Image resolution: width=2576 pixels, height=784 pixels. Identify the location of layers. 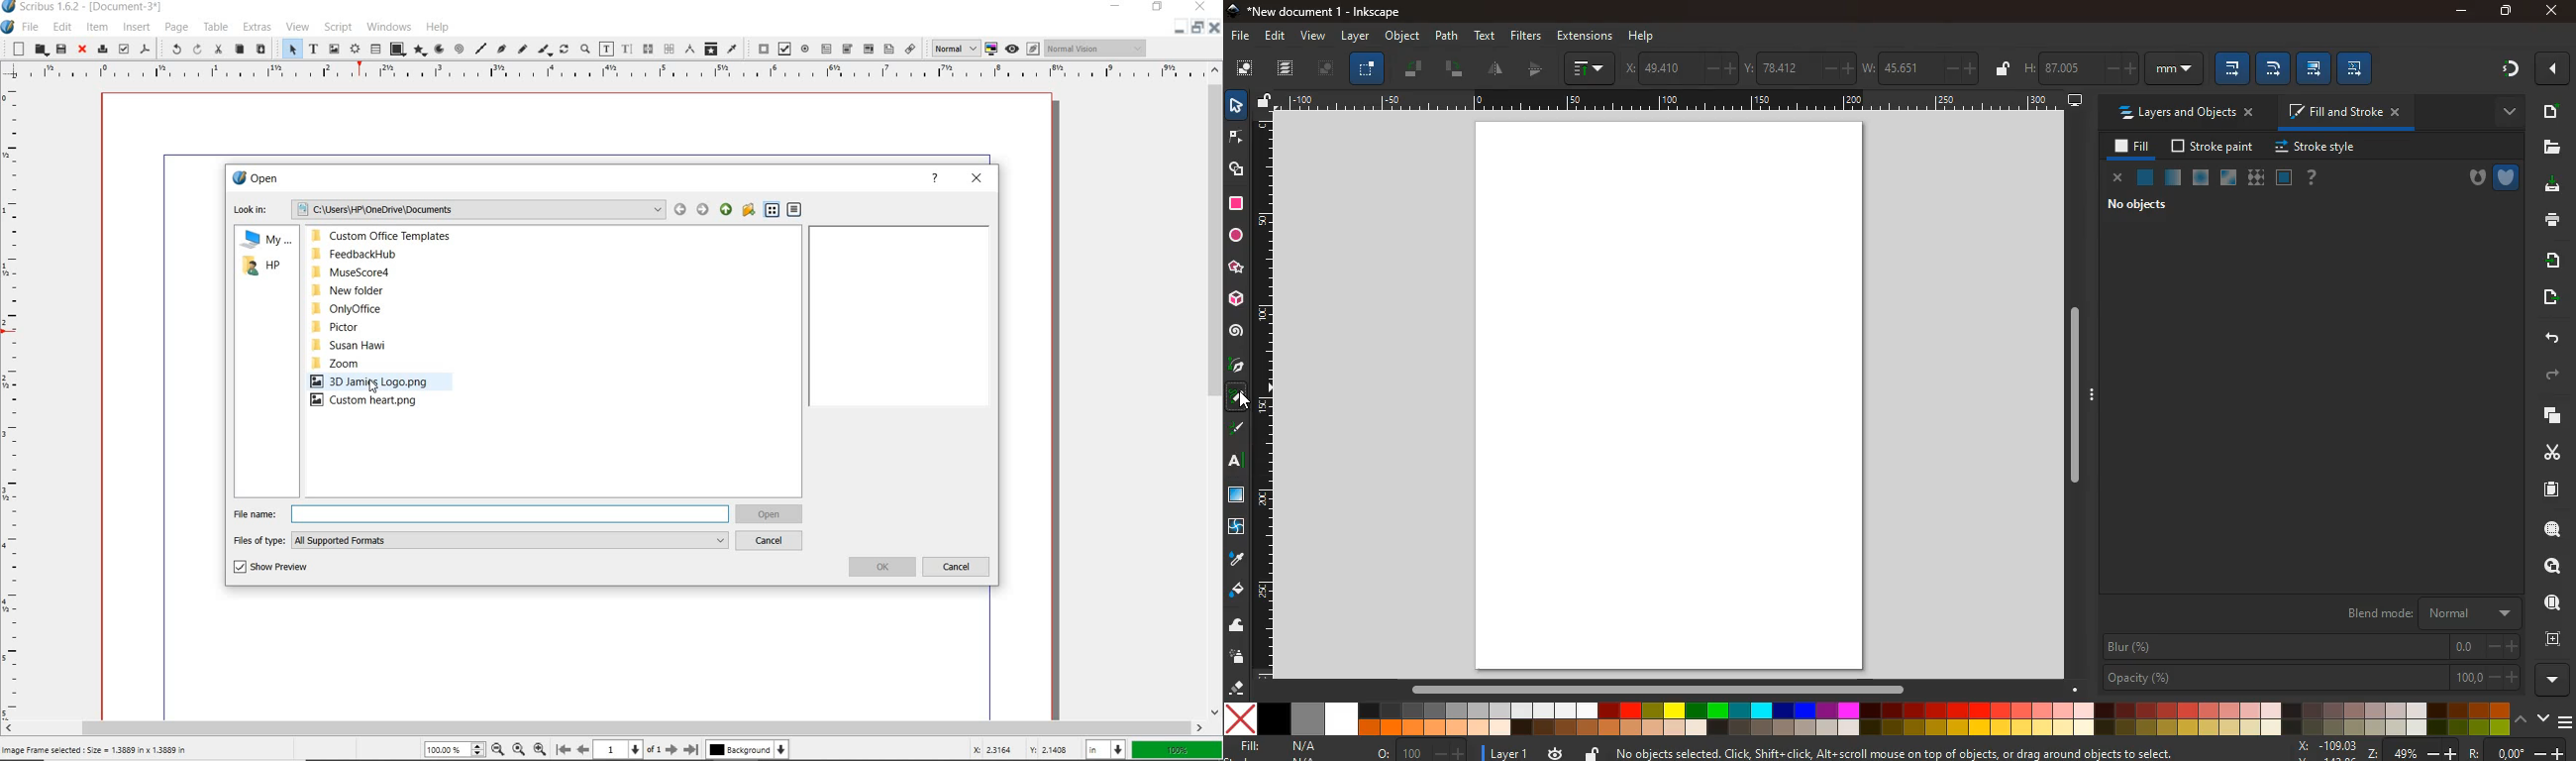
(2545, 415).